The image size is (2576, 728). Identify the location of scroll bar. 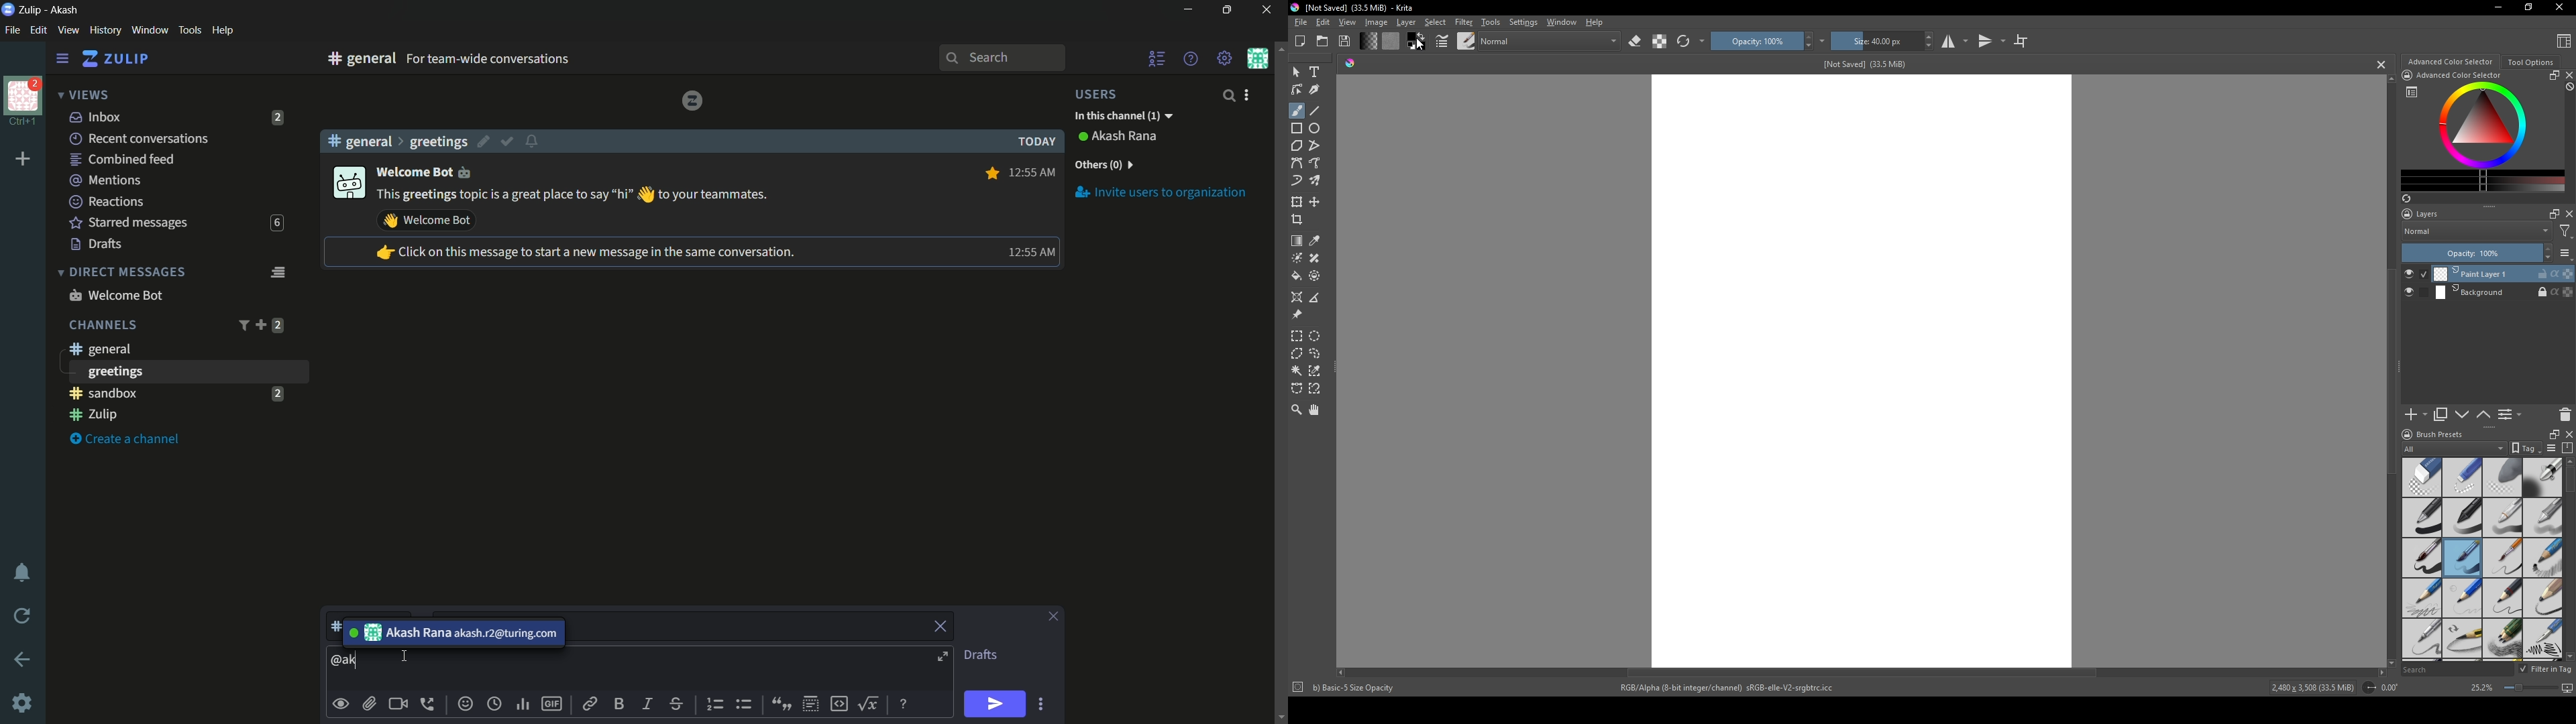
(2568, 481).